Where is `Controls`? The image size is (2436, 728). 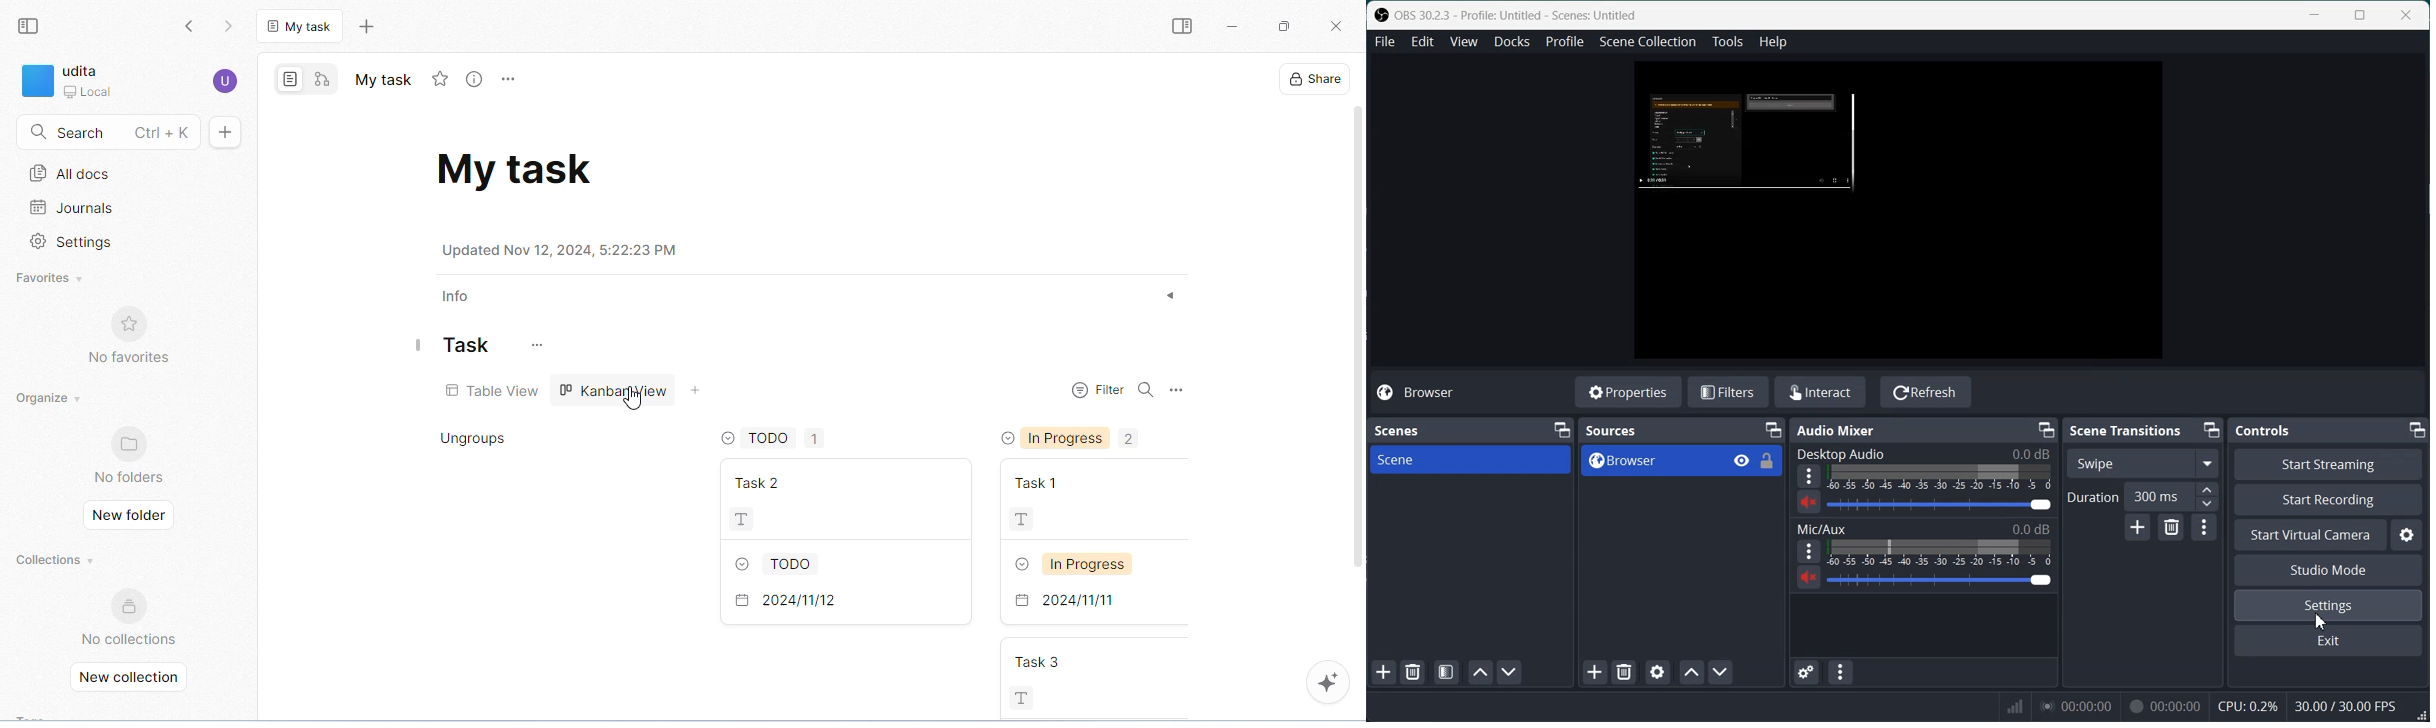 Controls is located at coordinates (2264, 430).